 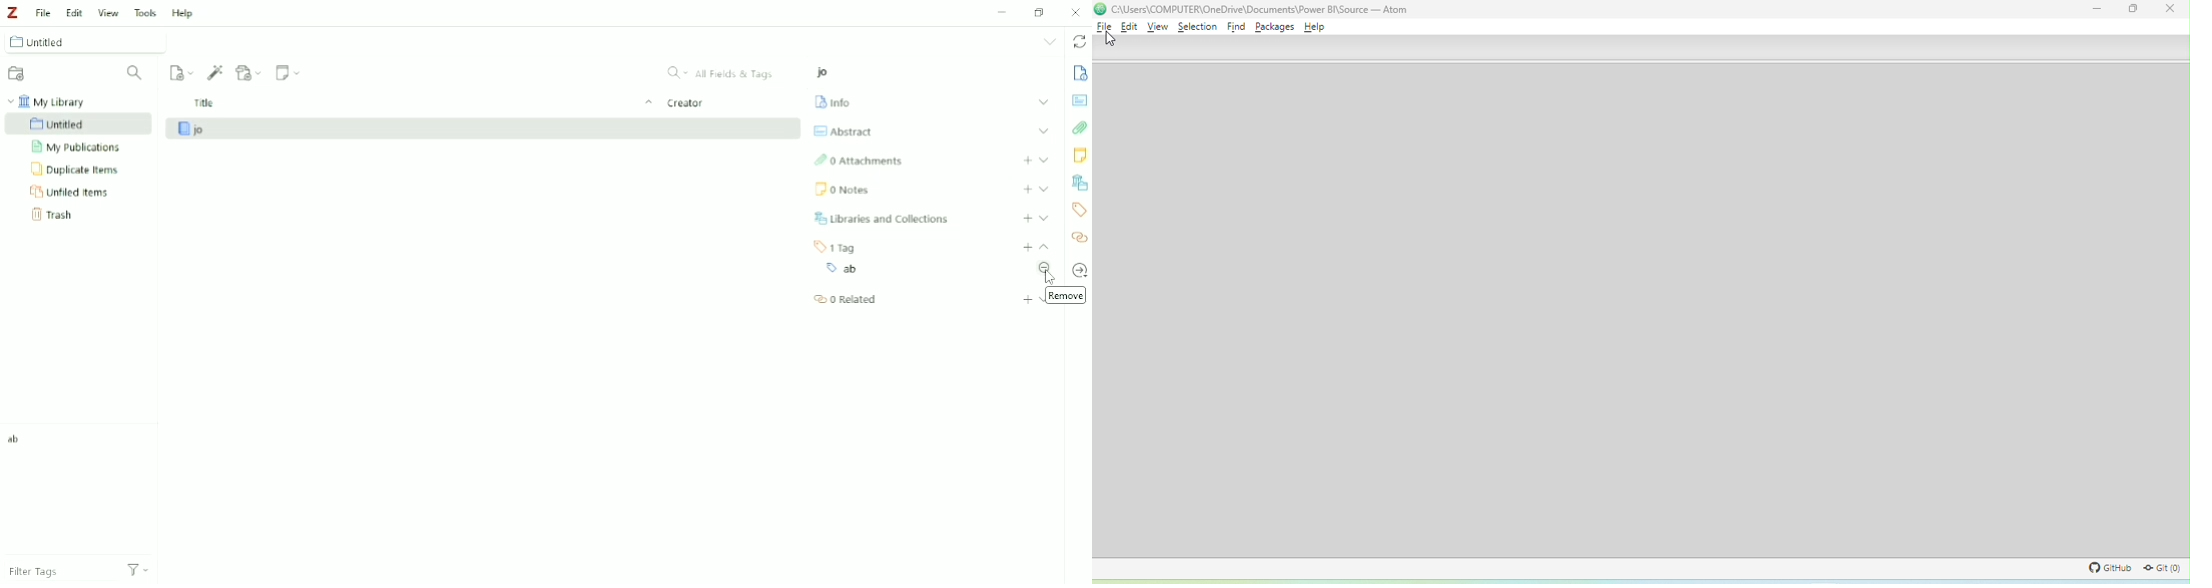 What do you see at coordinates (216, 72) in the screenshot?
I see `Add Item (s) by Identifier` at bounding box center [216, 72].